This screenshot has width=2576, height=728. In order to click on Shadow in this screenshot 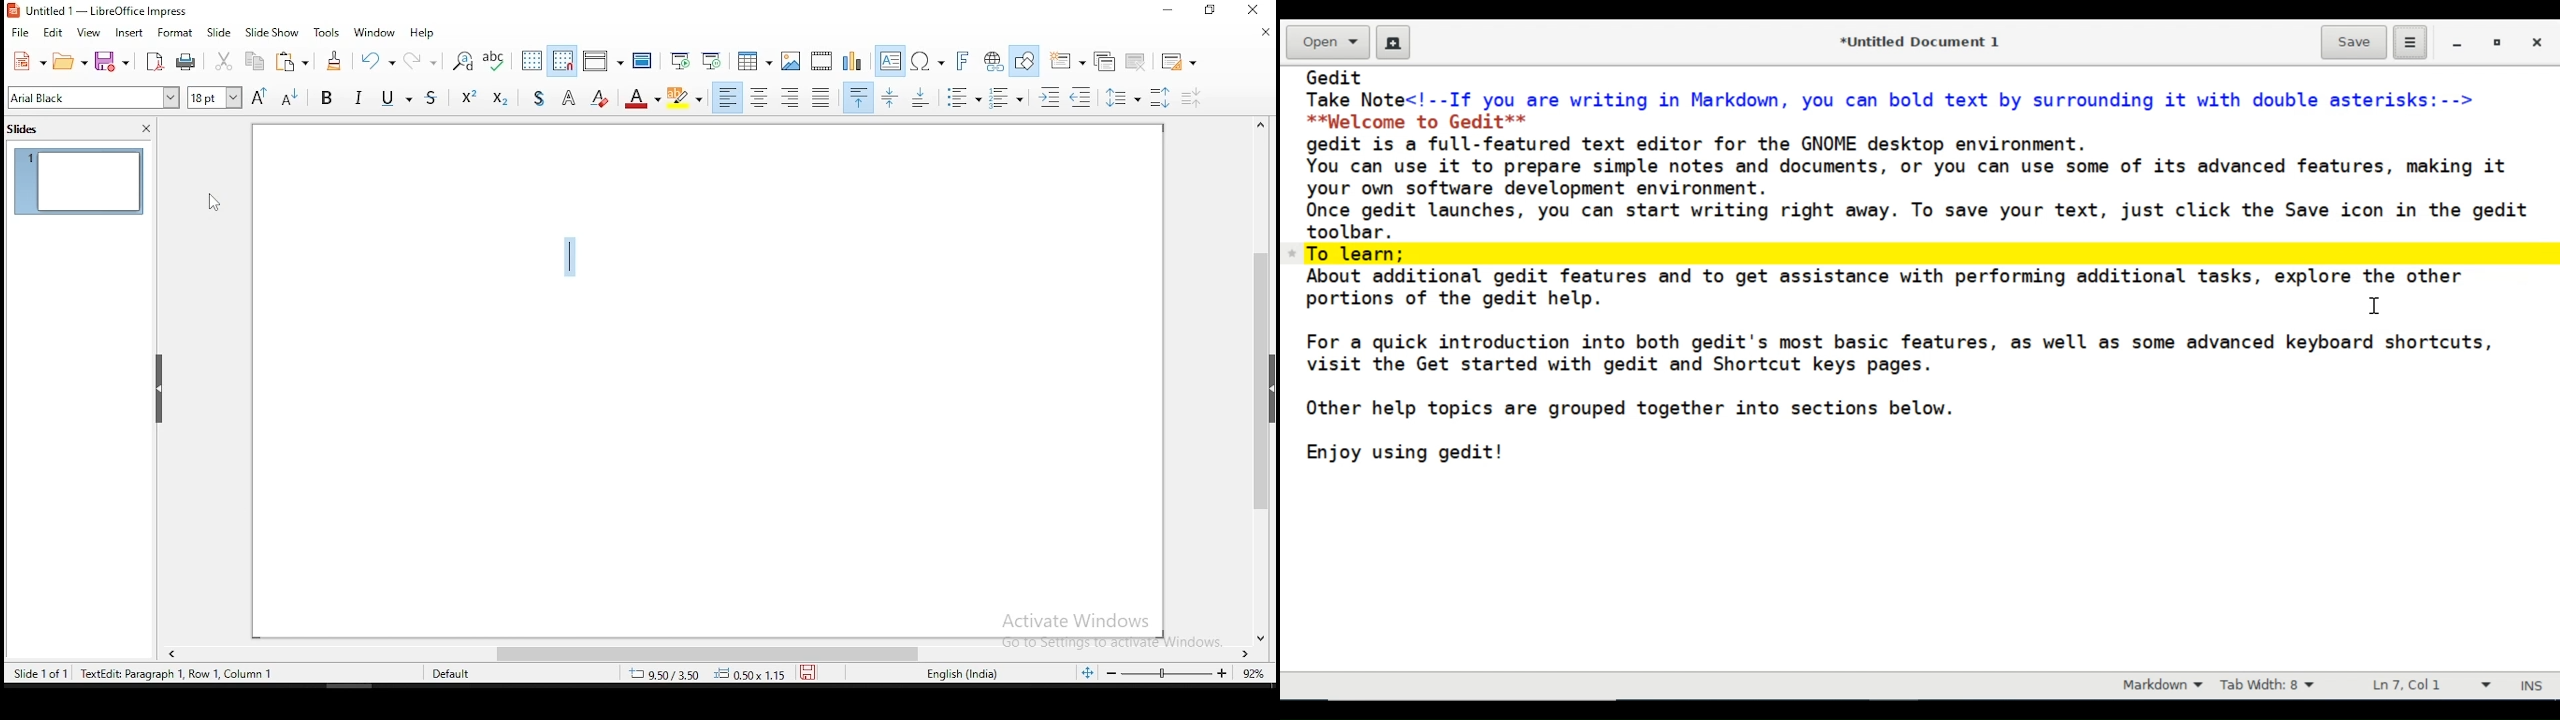, I will do `click(539, 96)`.